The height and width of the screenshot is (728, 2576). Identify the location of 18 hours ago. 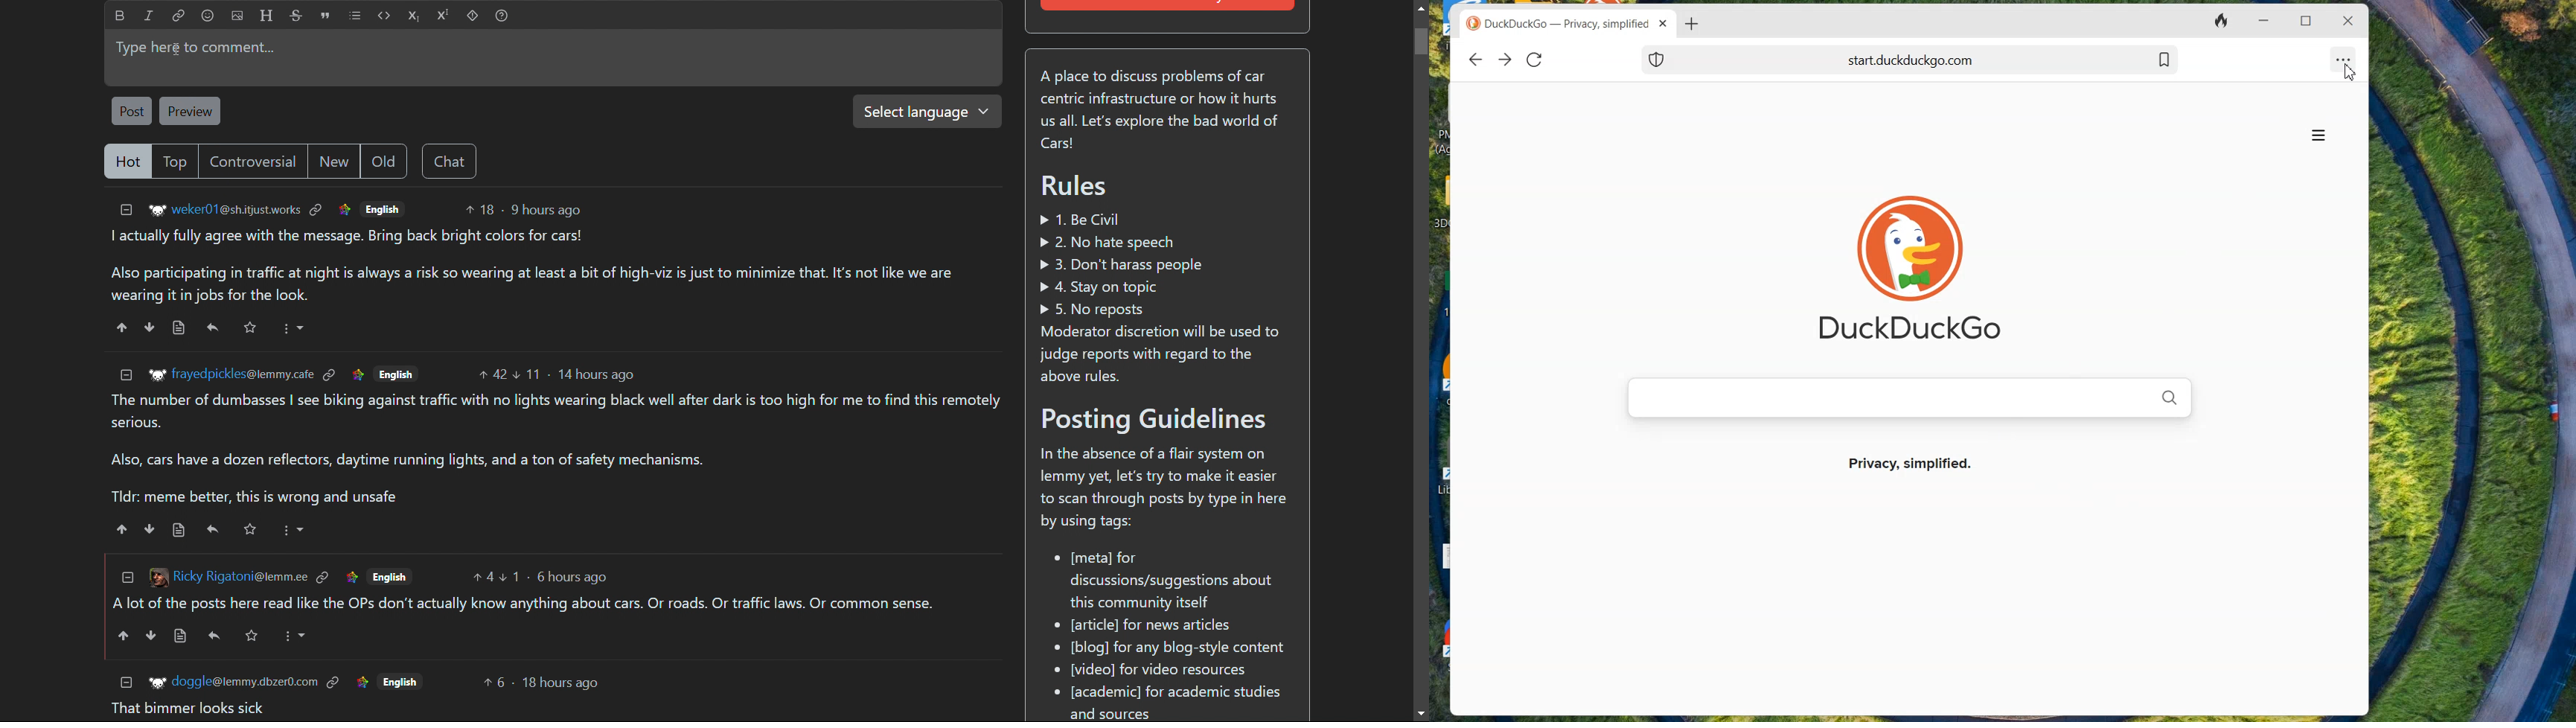
(562, 684).